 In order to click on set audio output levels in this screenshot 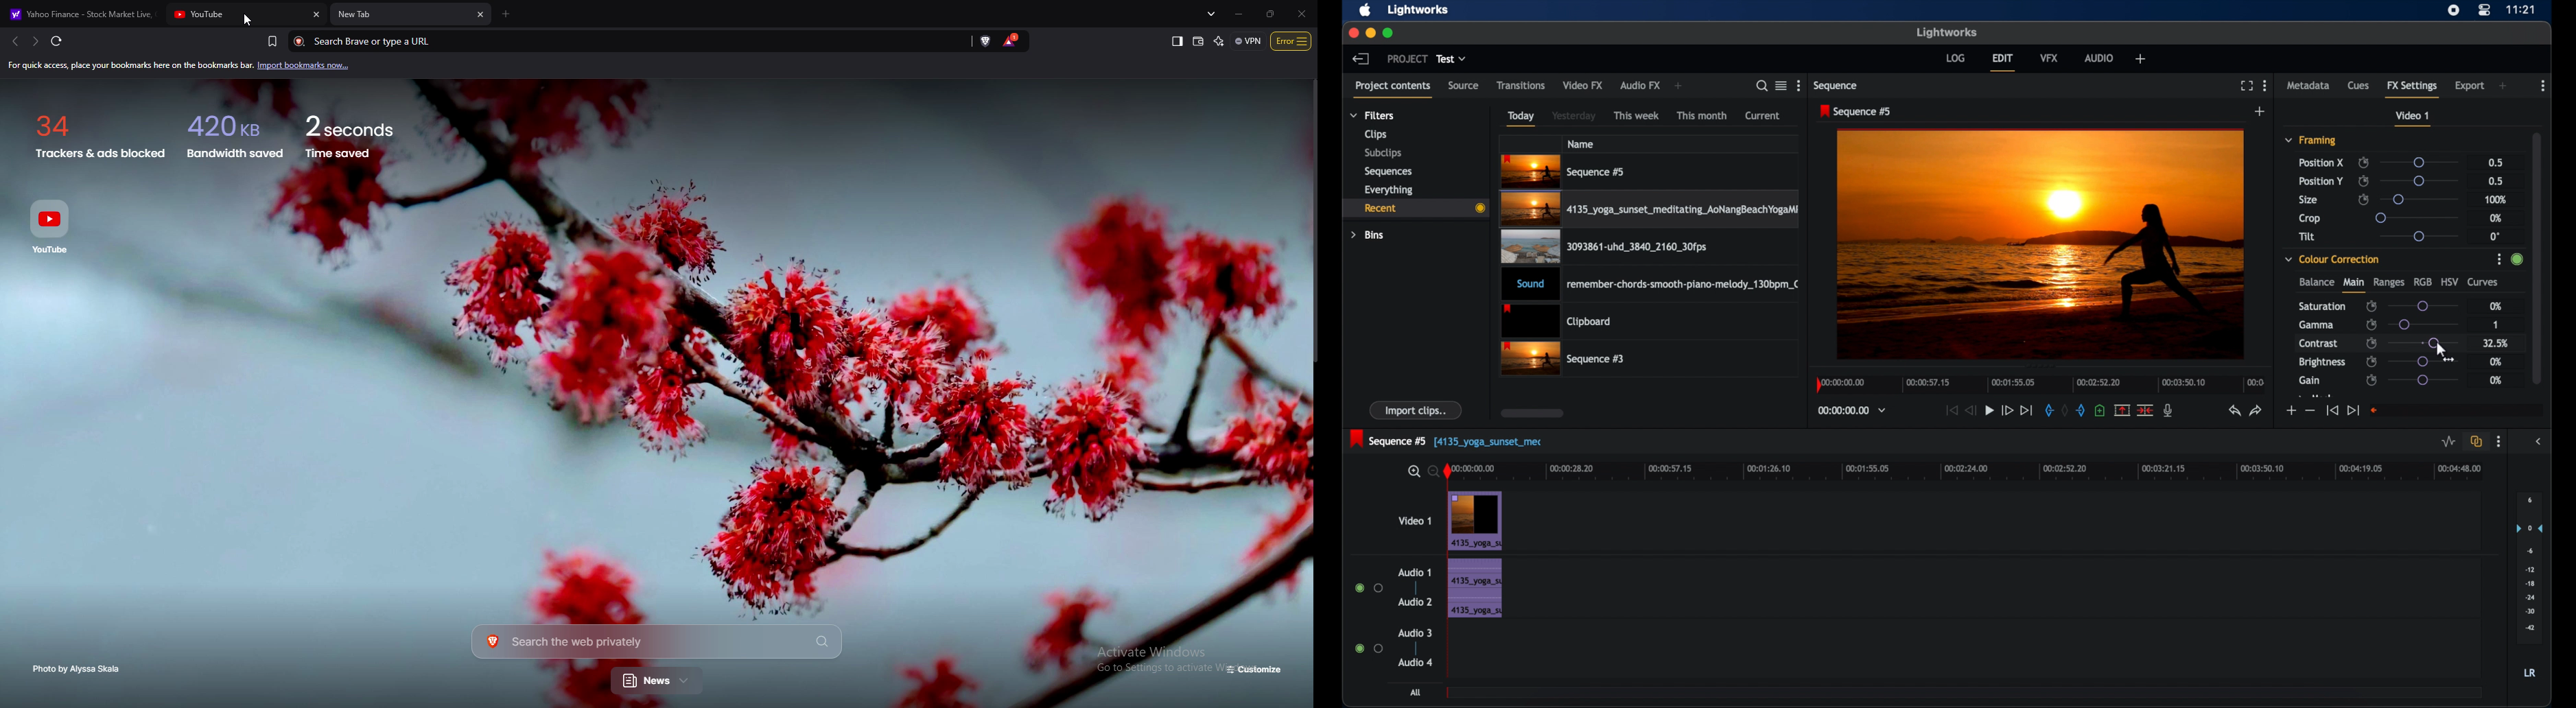, I will do `click(2530, 566)`.